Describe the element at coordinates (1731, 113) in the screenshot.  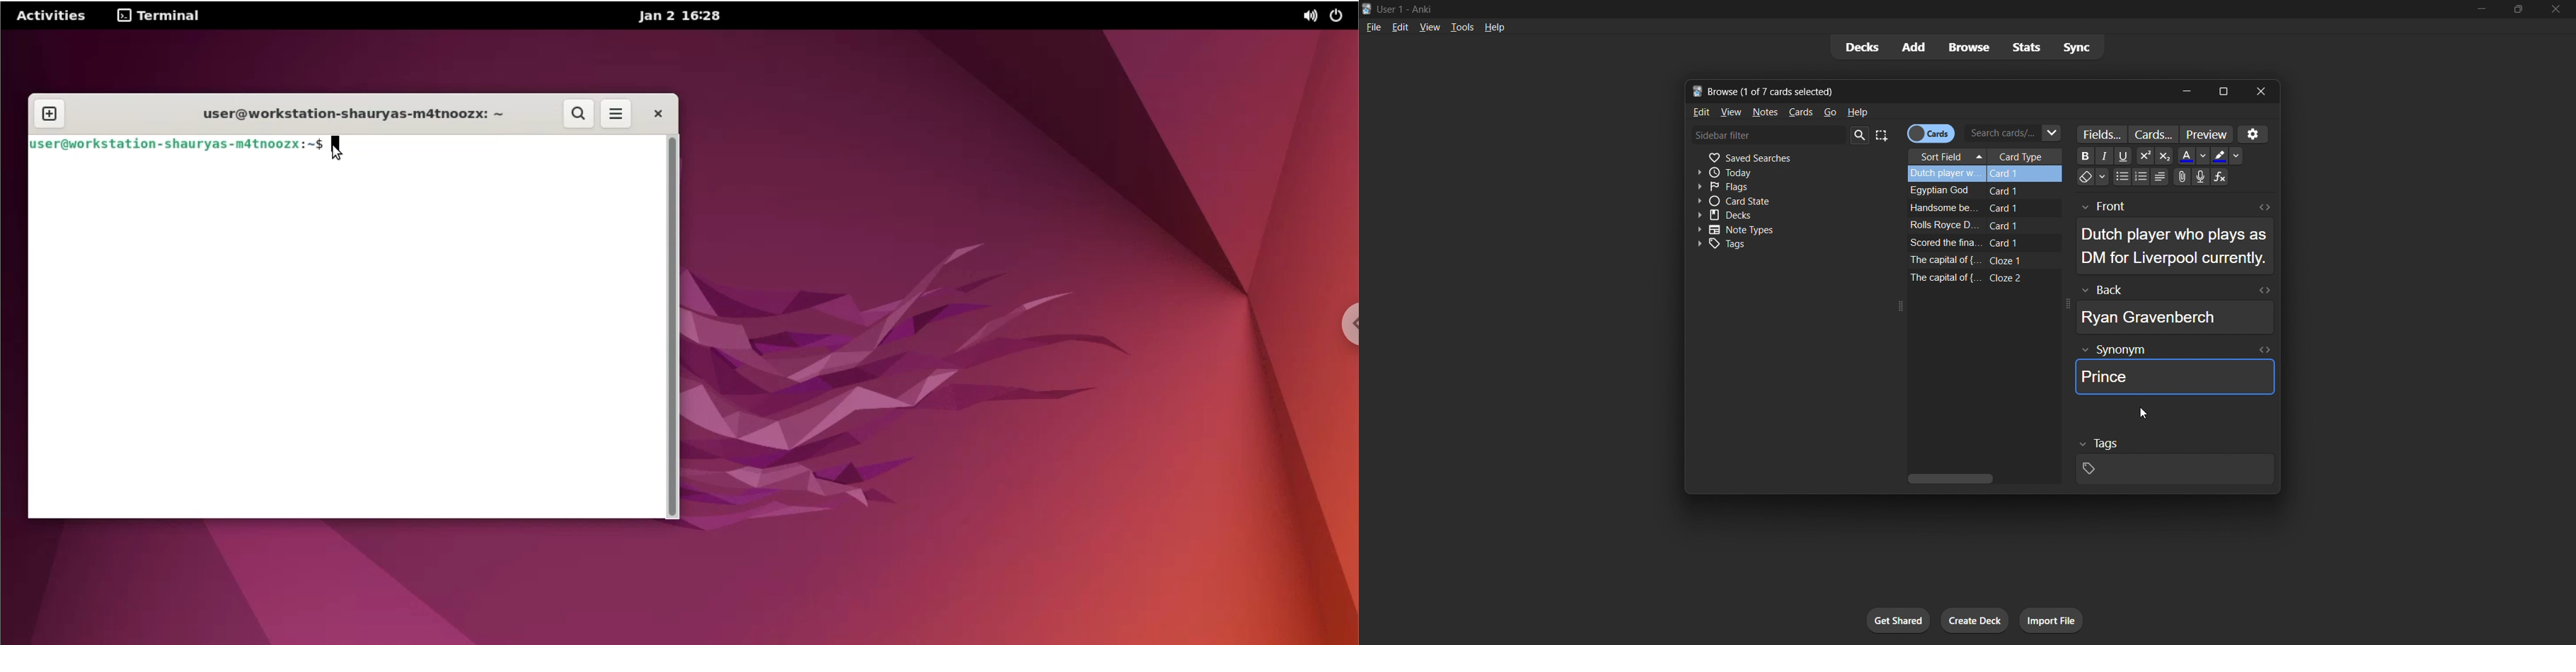
I see `view` at that location.